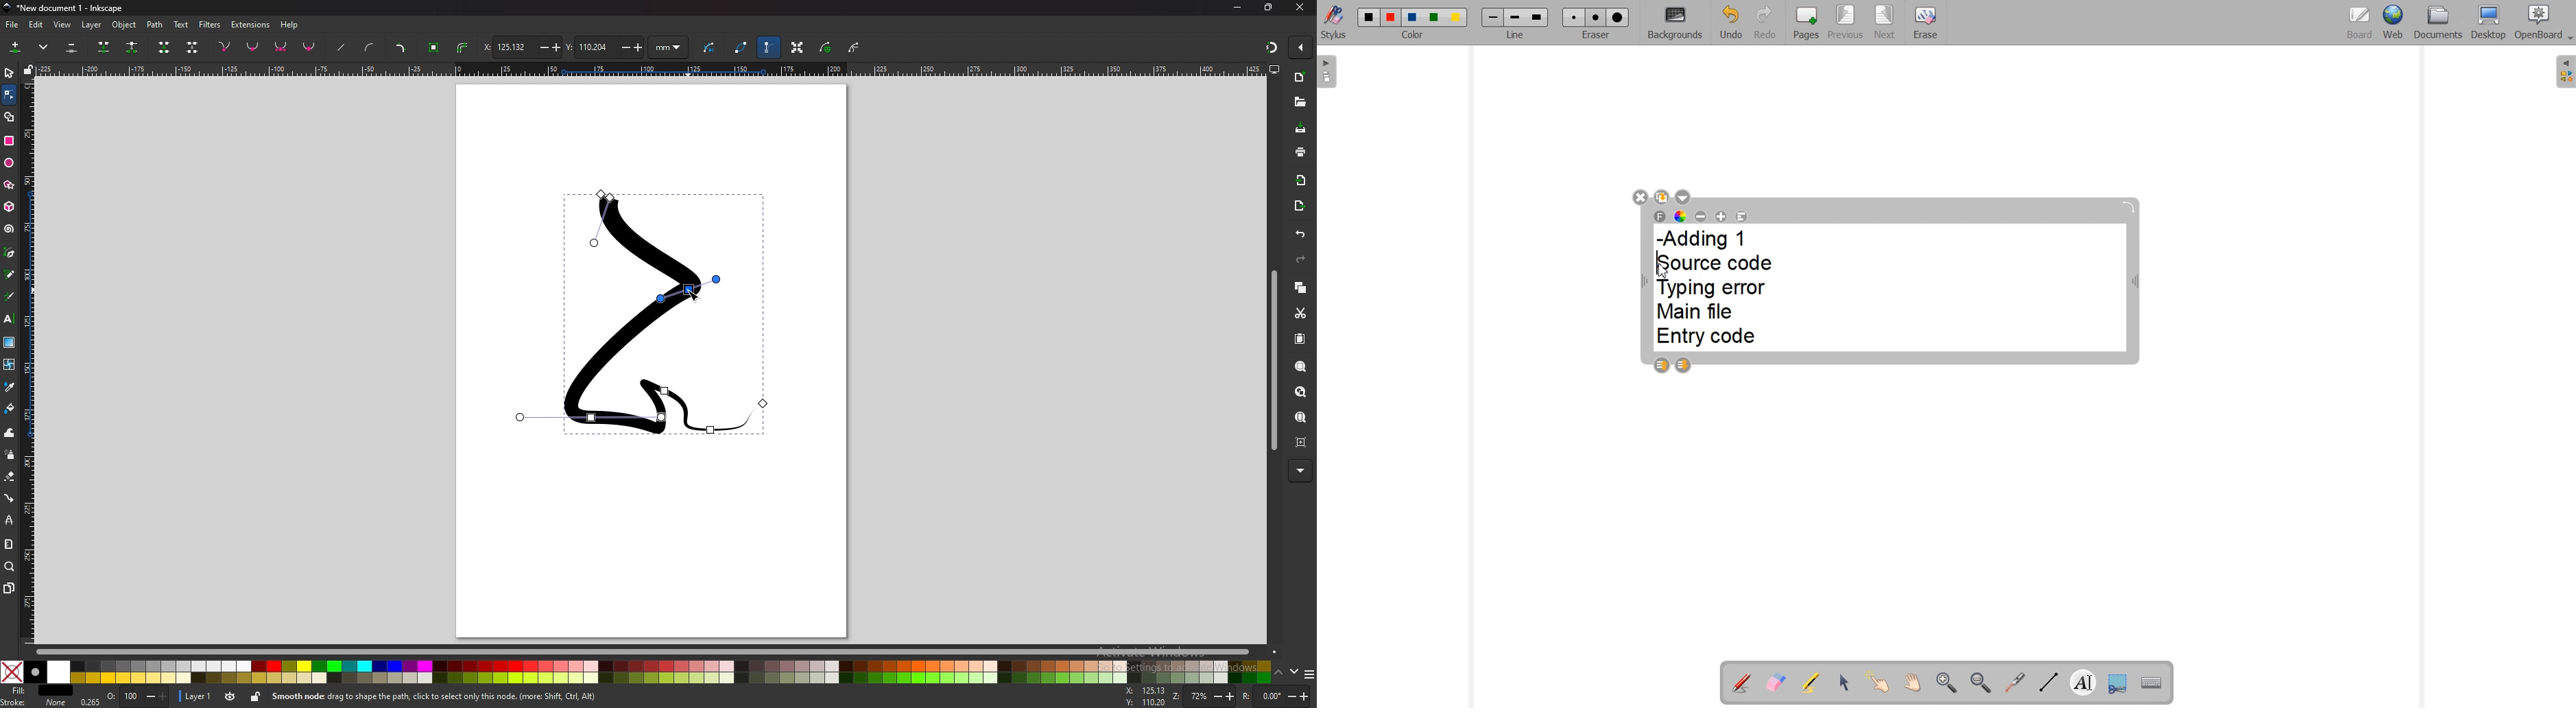 The height and width of the screenshot is (728, 2576). Describe the element at coordinates (193, 48) in the screenshot. I see `delete segment between two non endpoint nodes` at that location.